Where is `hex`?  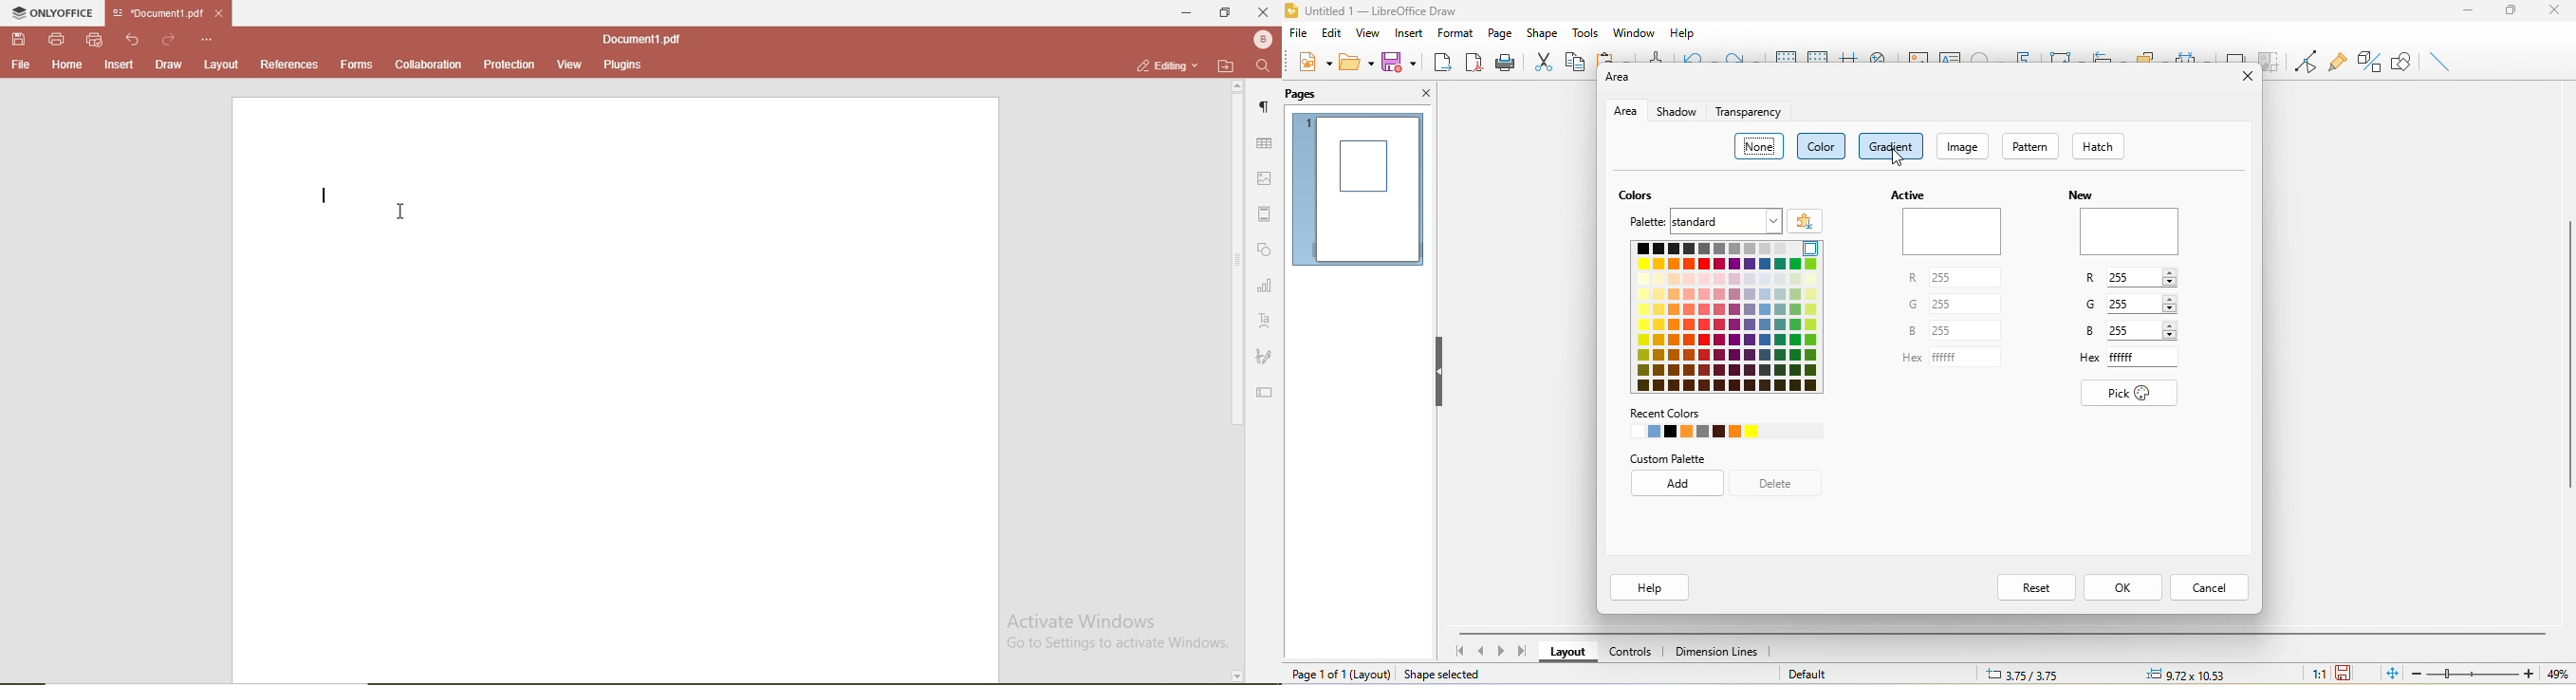
hex is located at coordinates (2088, 357).